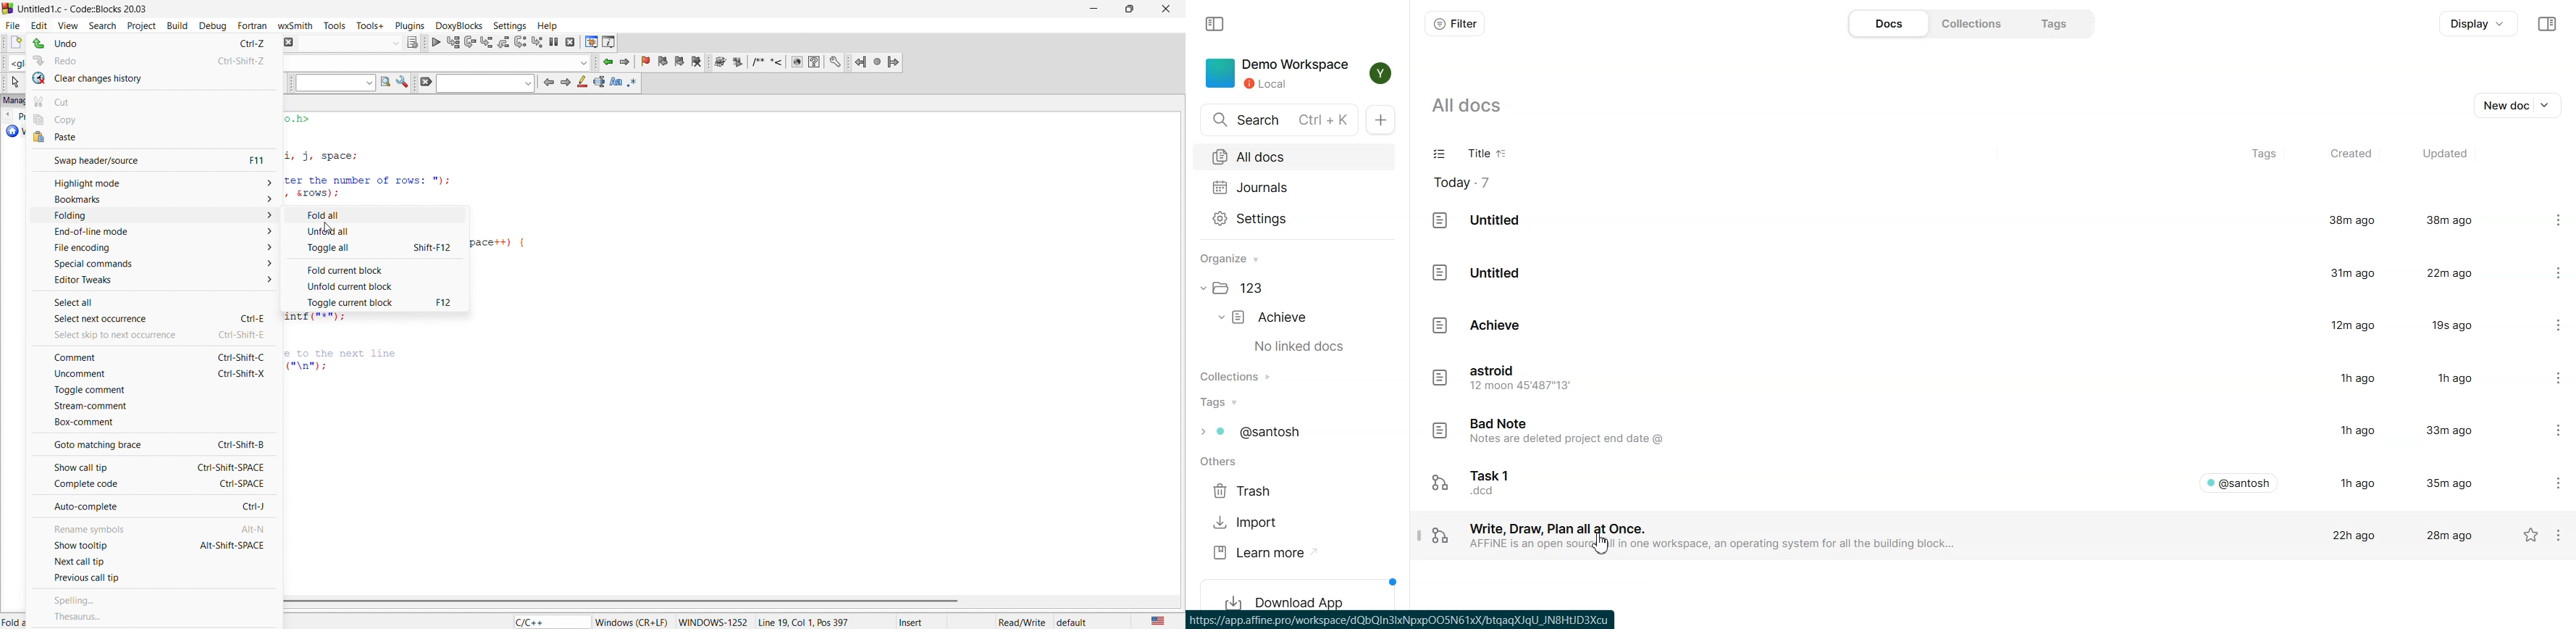  I want to click on undo, so click(151, 44).